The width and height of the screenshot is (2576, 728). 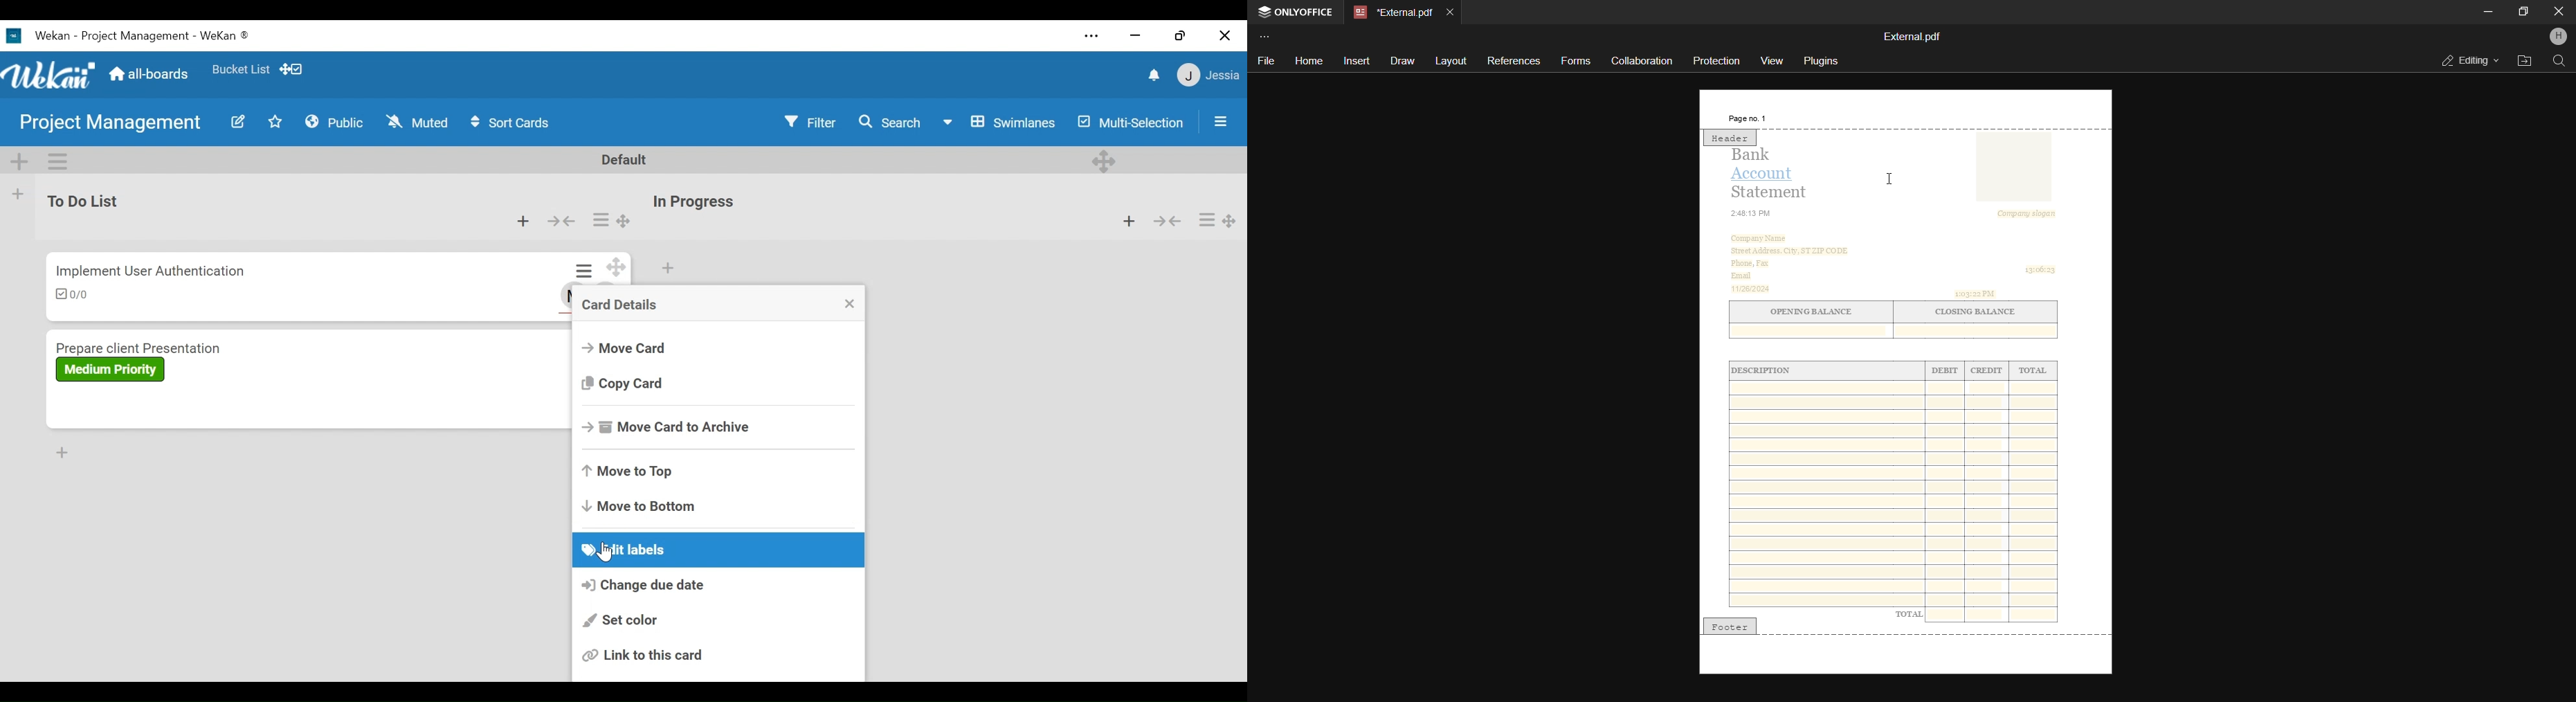 I want to click on Link this card, so click(x=642, y=655).